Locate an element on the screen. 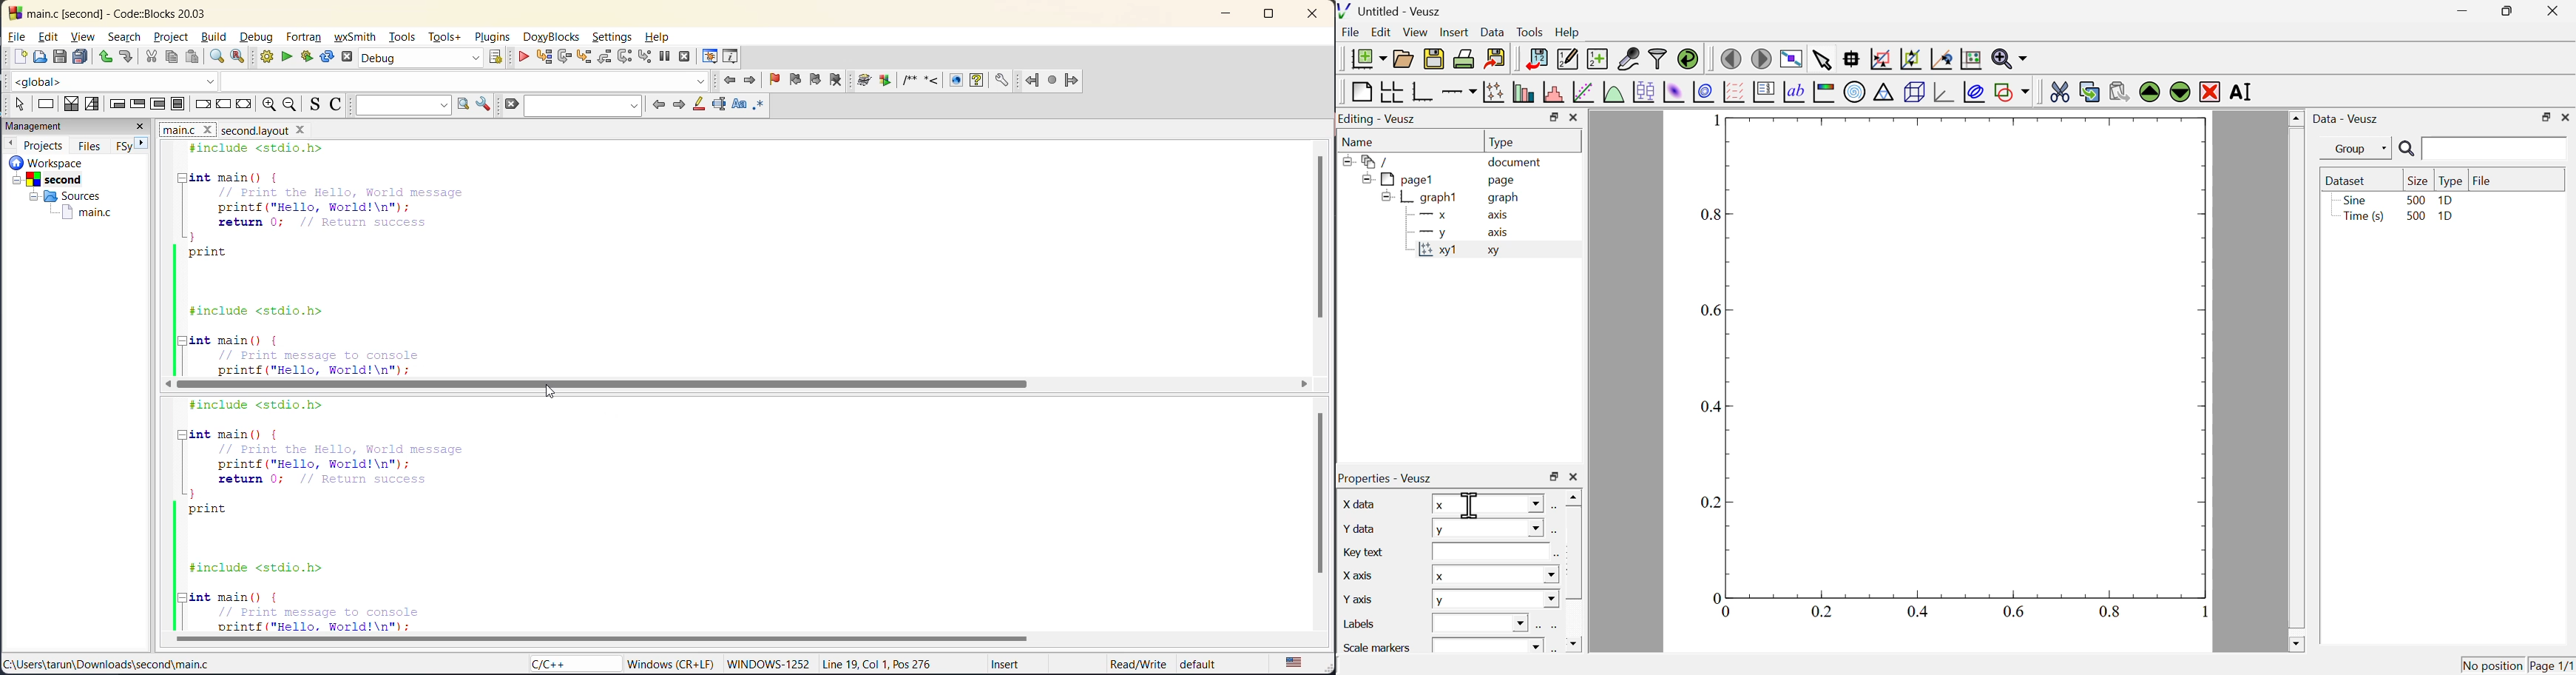 The image size is (2576, 700). plot covariance llipses is located at coordinates (1976, 92).